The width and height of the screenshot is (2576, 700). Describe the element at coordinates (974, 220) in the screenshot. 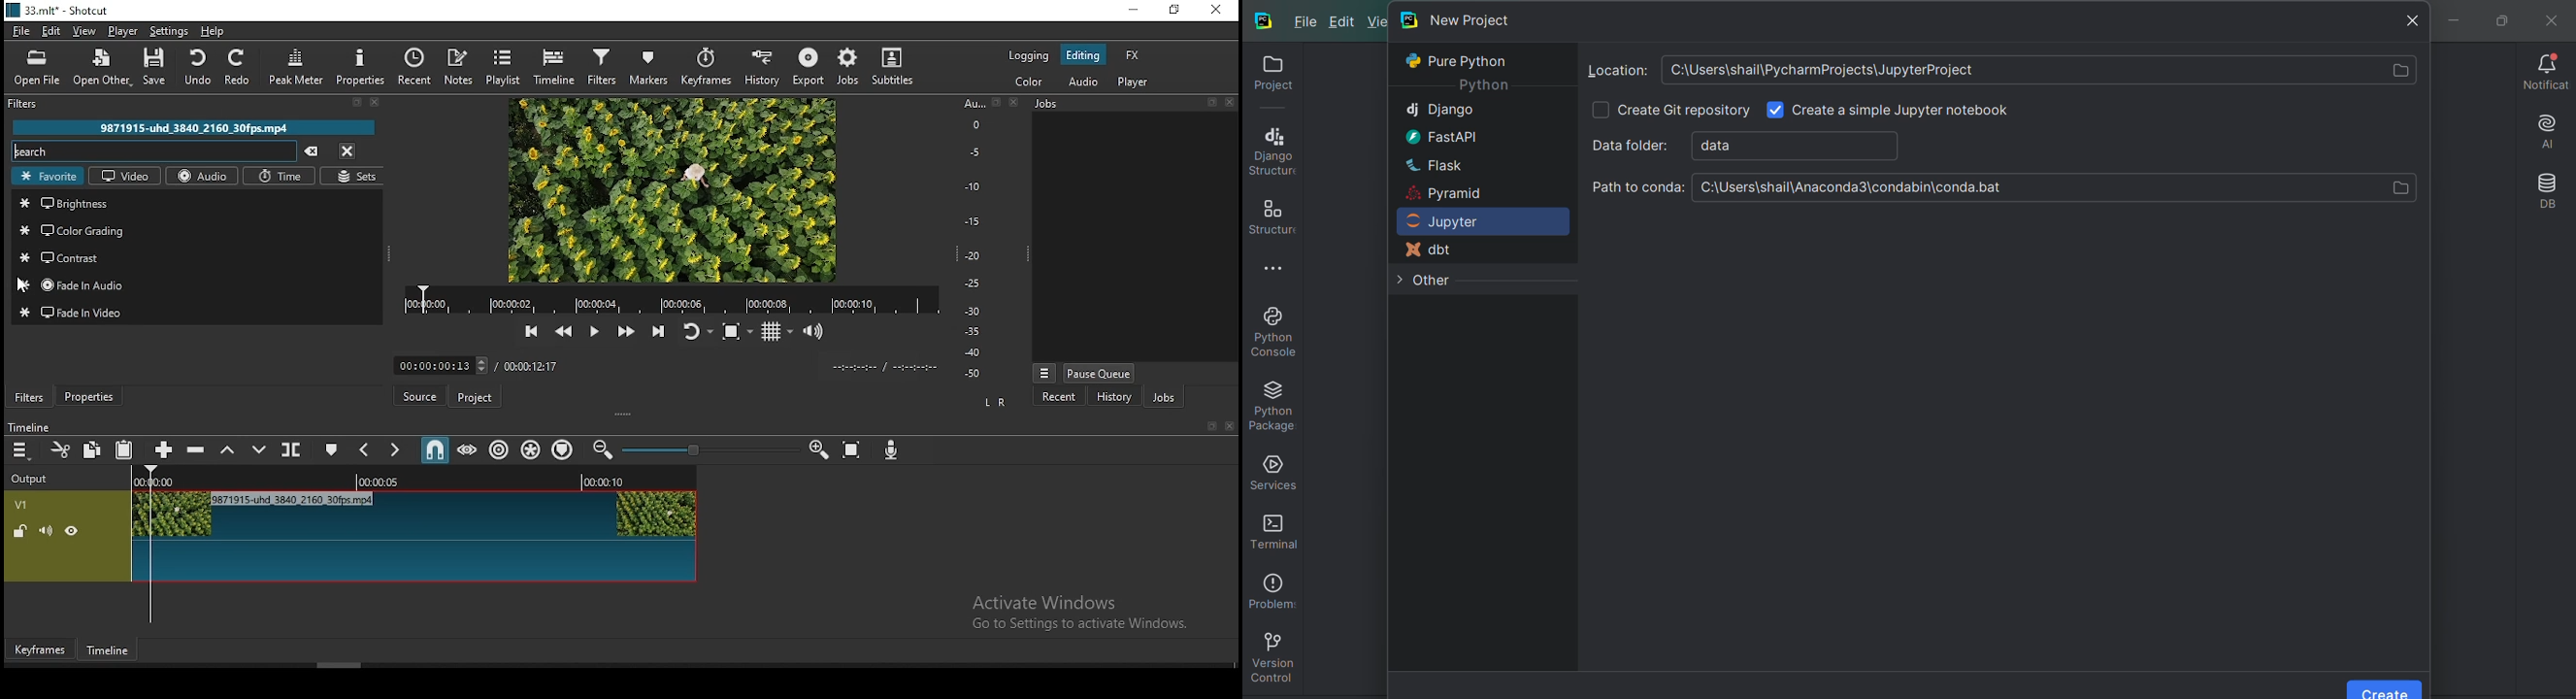

I see `-15` at that location.